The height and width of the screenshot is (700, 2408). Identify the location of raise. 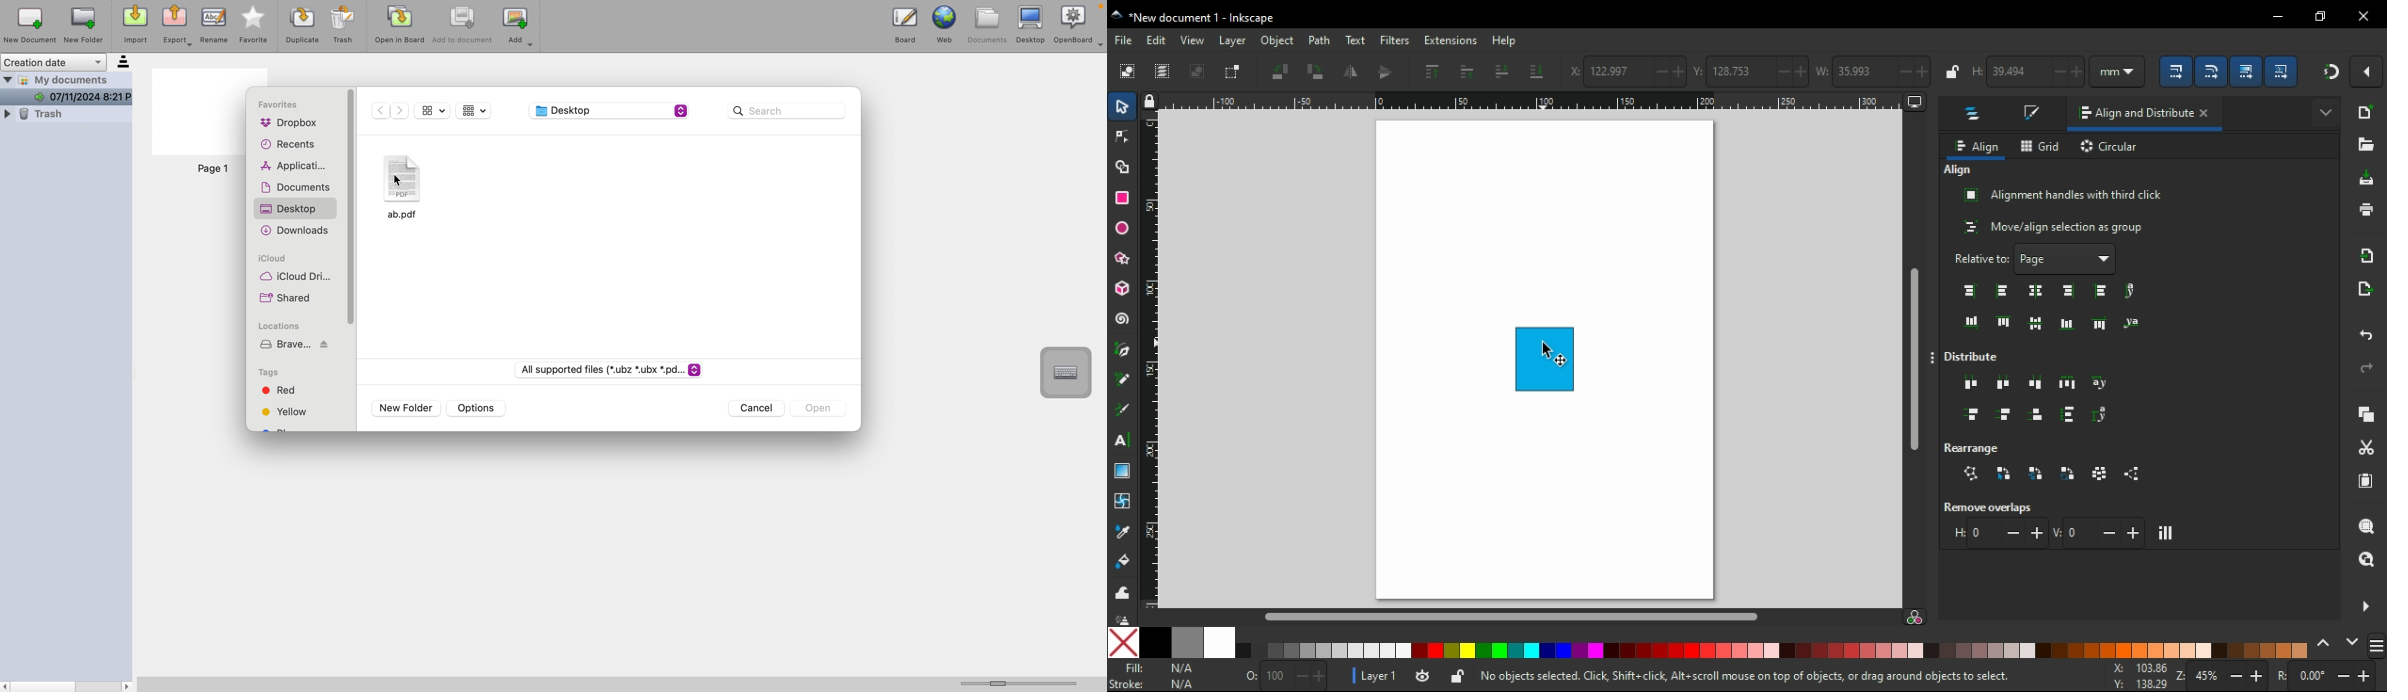
(1469, 72).